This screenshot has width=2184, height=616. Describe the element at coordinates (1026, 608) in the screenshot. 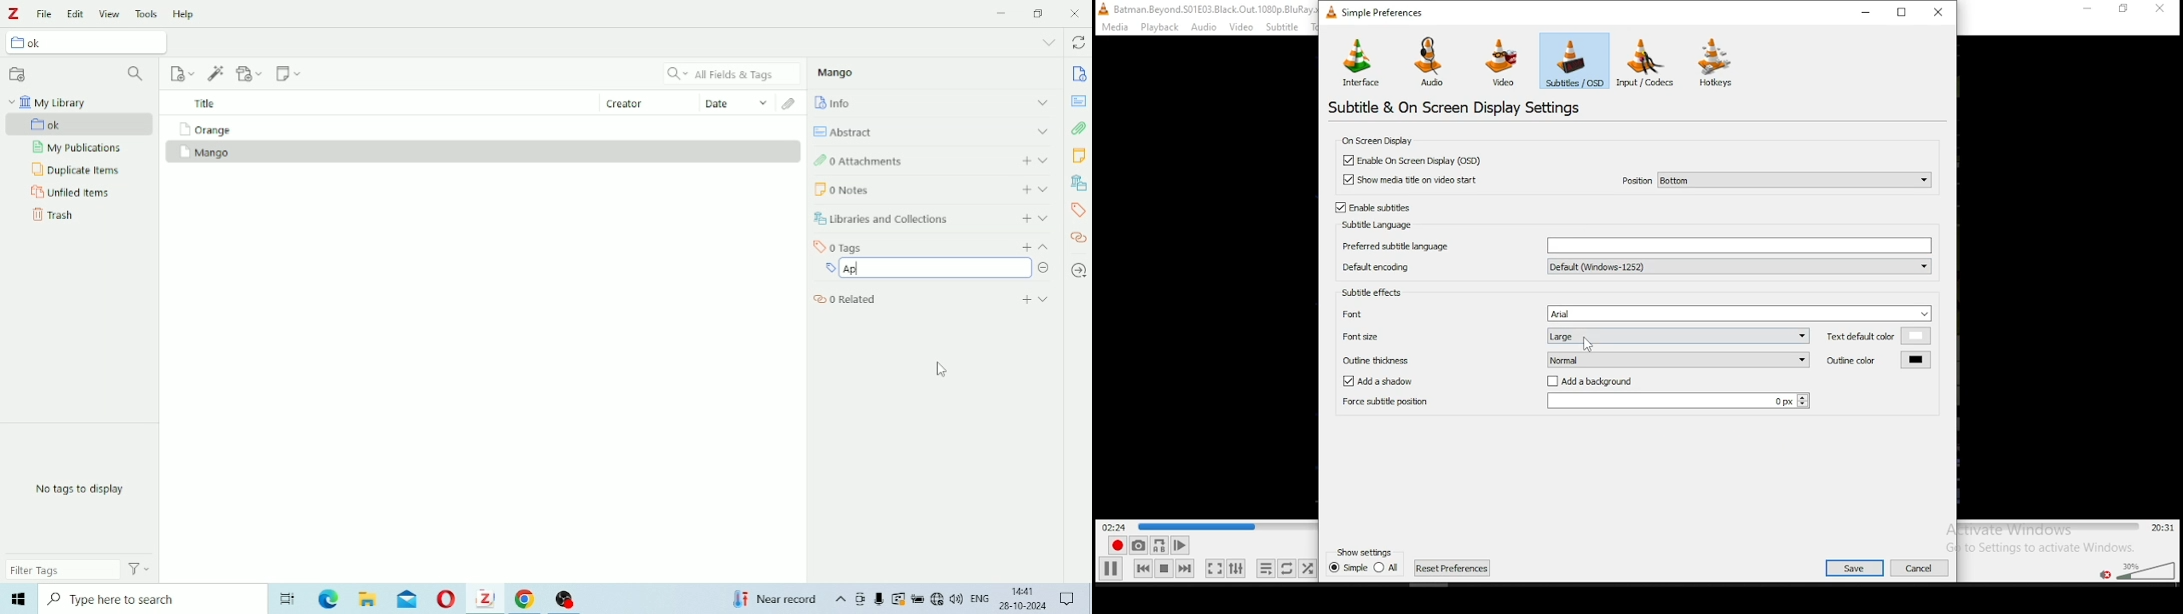

I see `26-10-2024` at that location.